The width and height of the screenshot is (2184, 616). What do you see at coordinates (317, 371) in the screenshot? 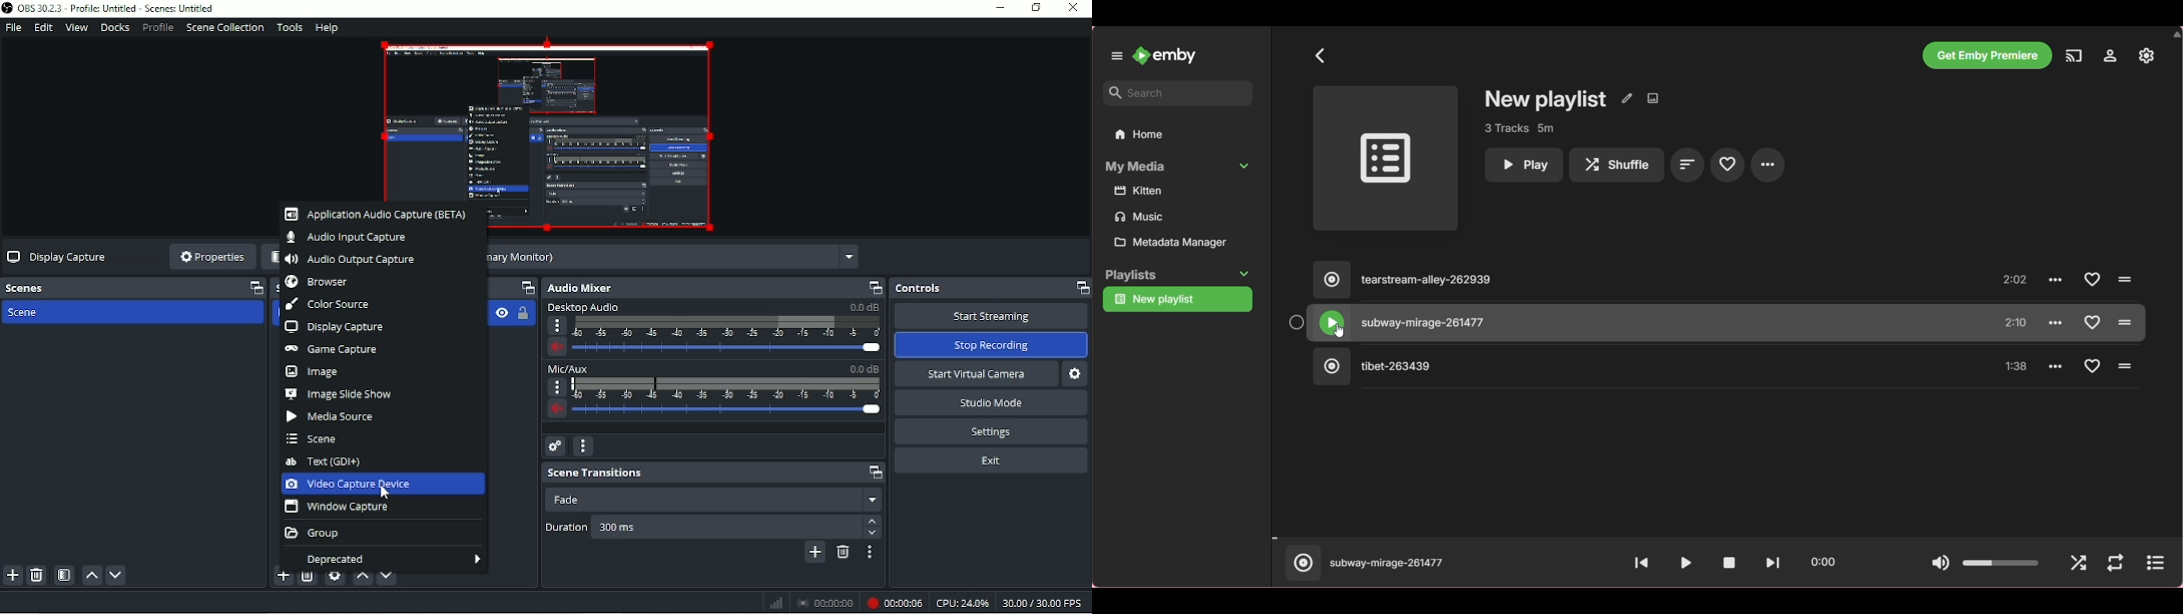
I see `Image` at bounding box center [317, 371].